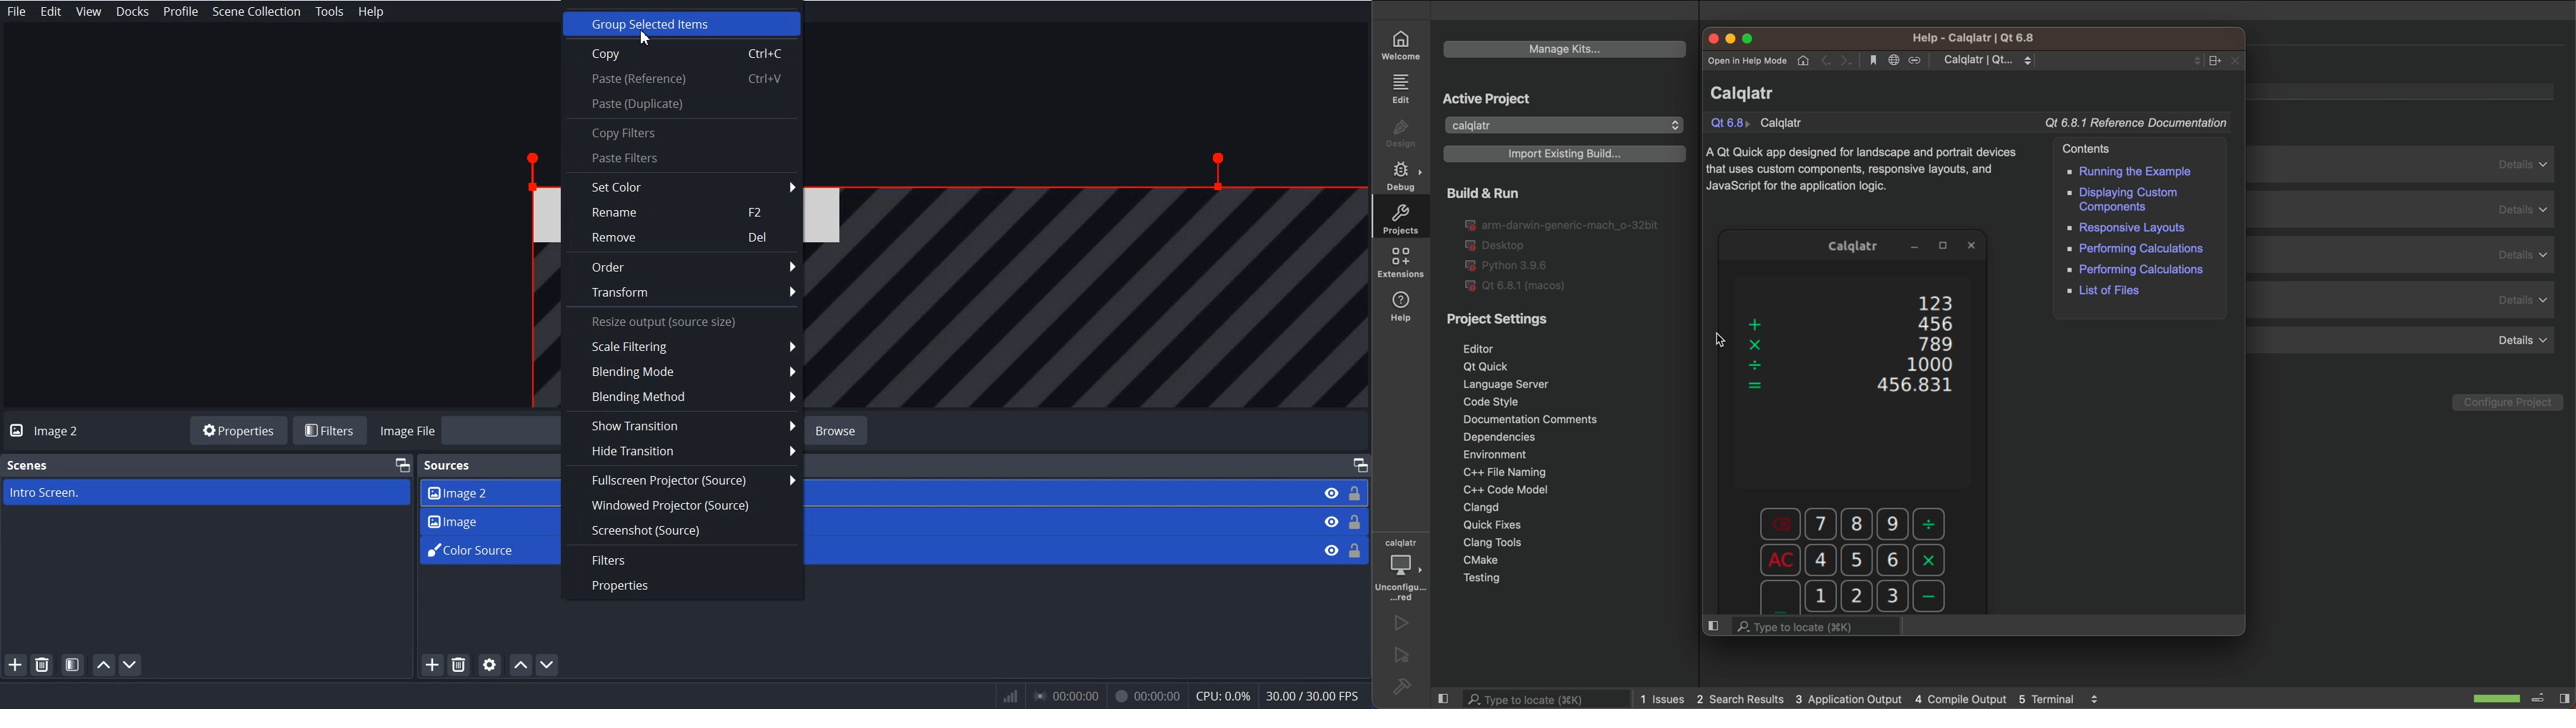 The width and height of the screenshot is (2576, 728). I want to click on clang tools, so click(1491, 542).